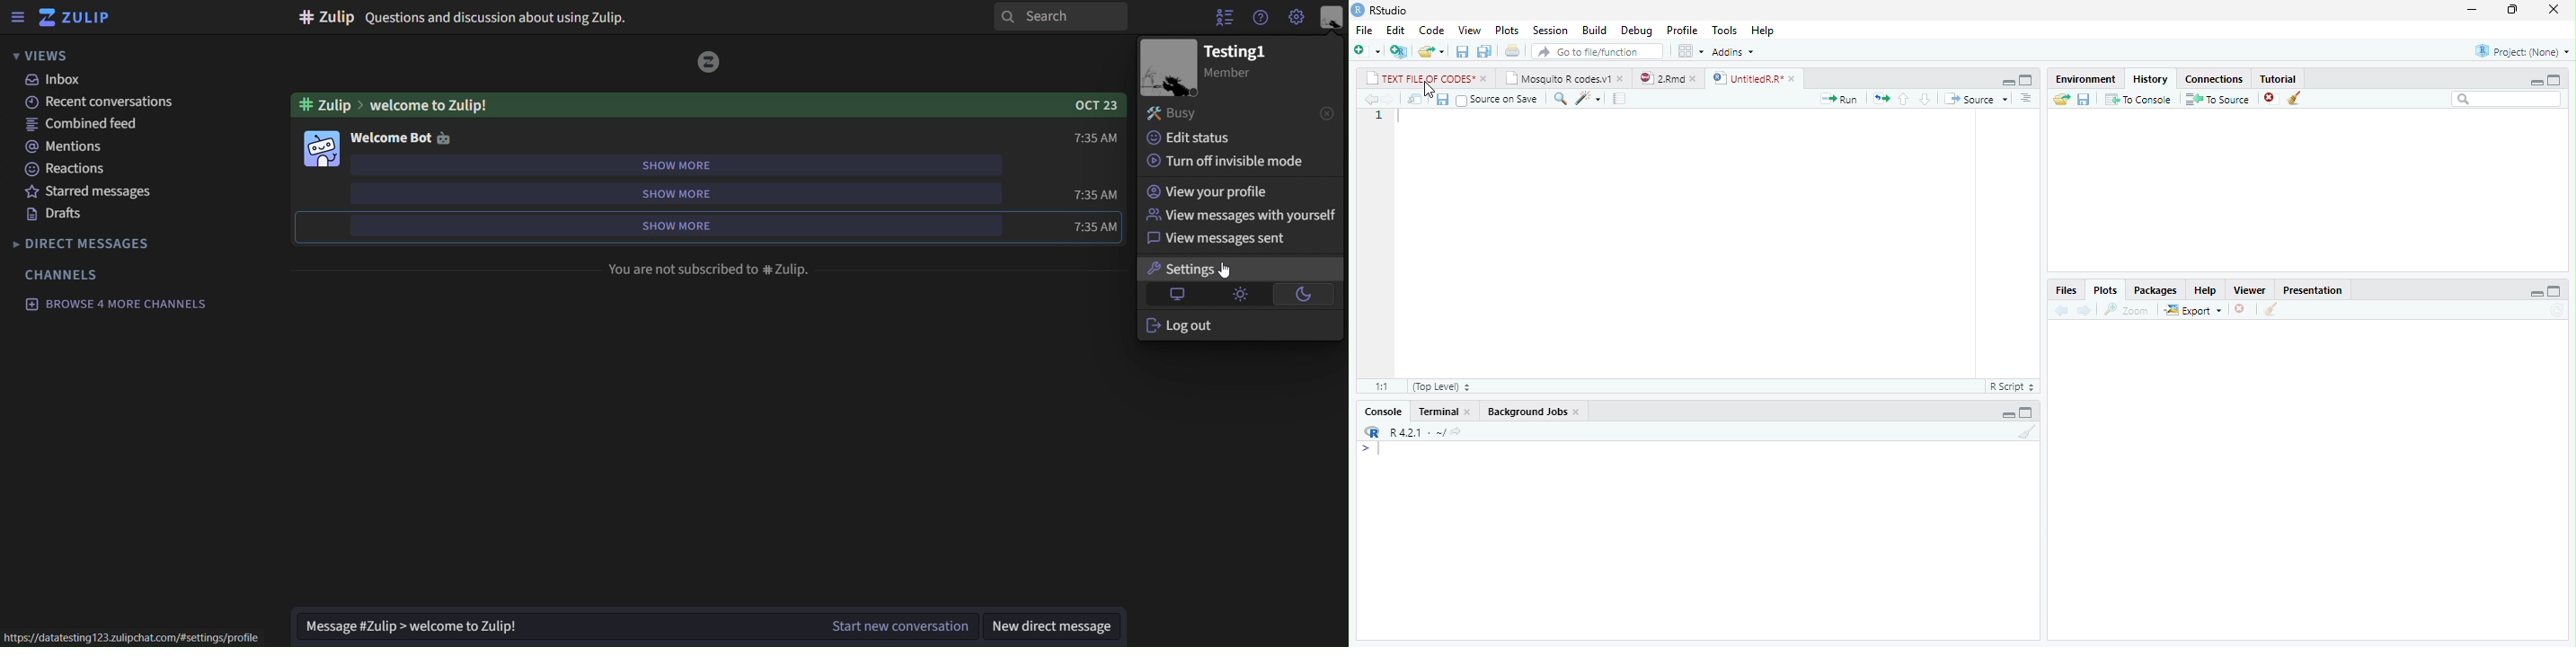  I want to click on Addins, so click(1733, 52).